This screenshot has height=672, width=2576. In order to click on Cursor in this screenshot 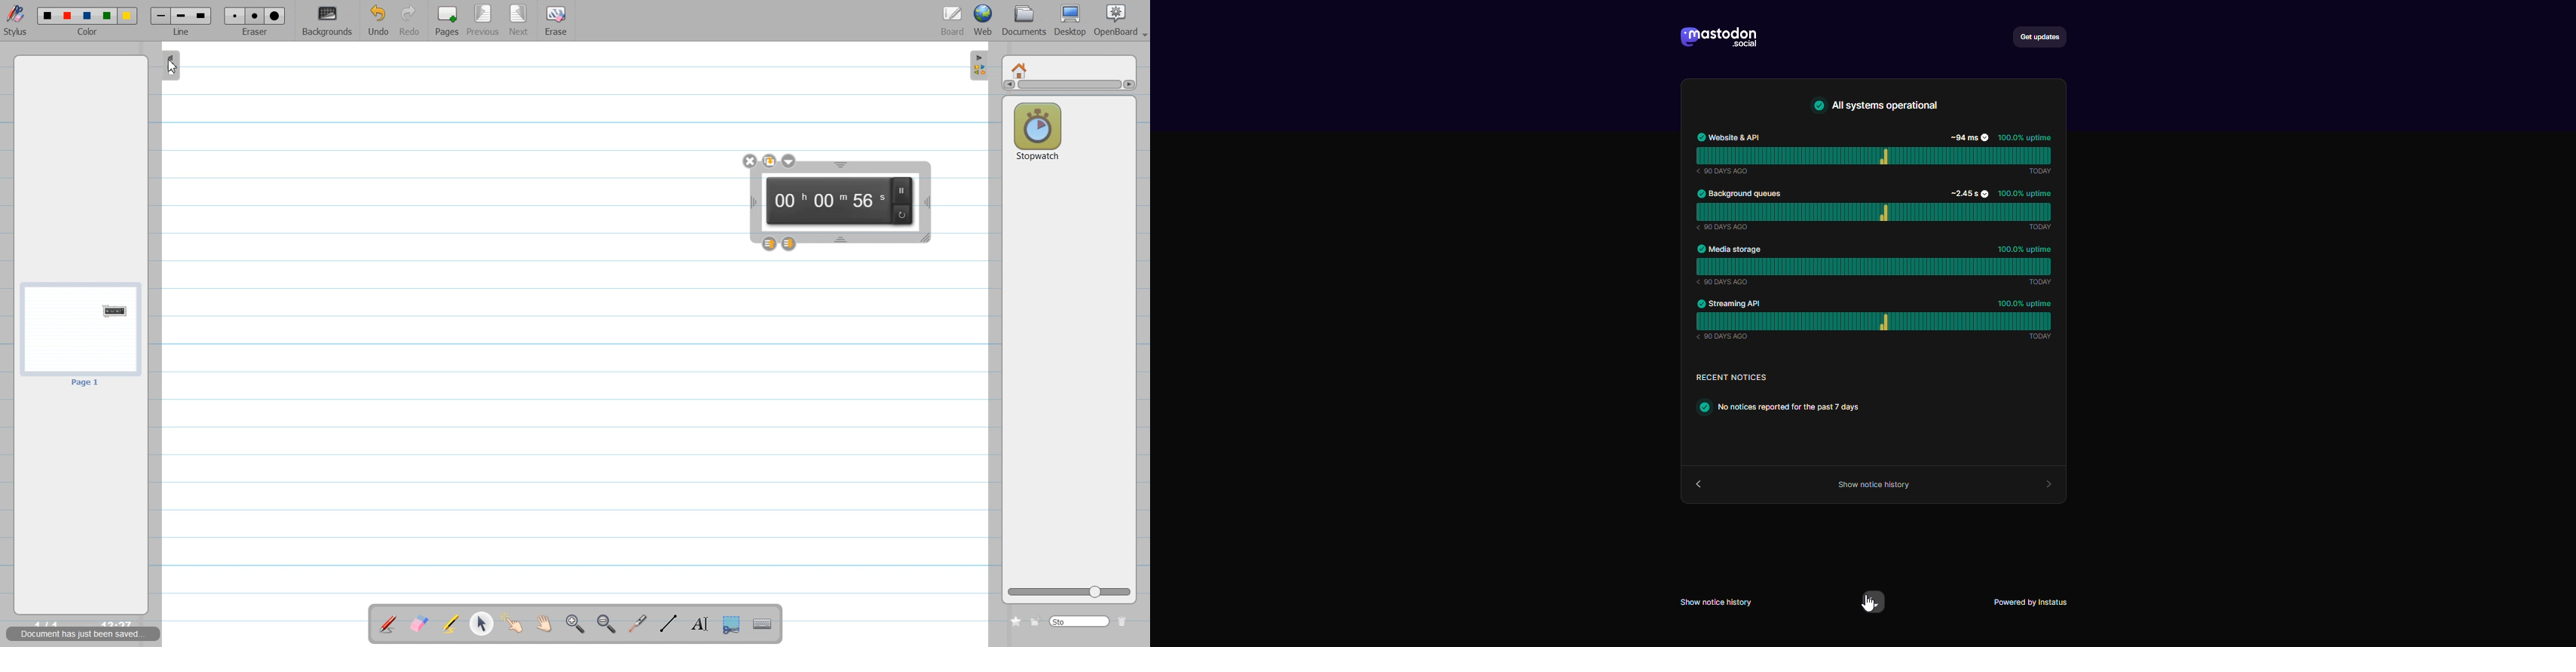, I will do `click(173, 68)`.